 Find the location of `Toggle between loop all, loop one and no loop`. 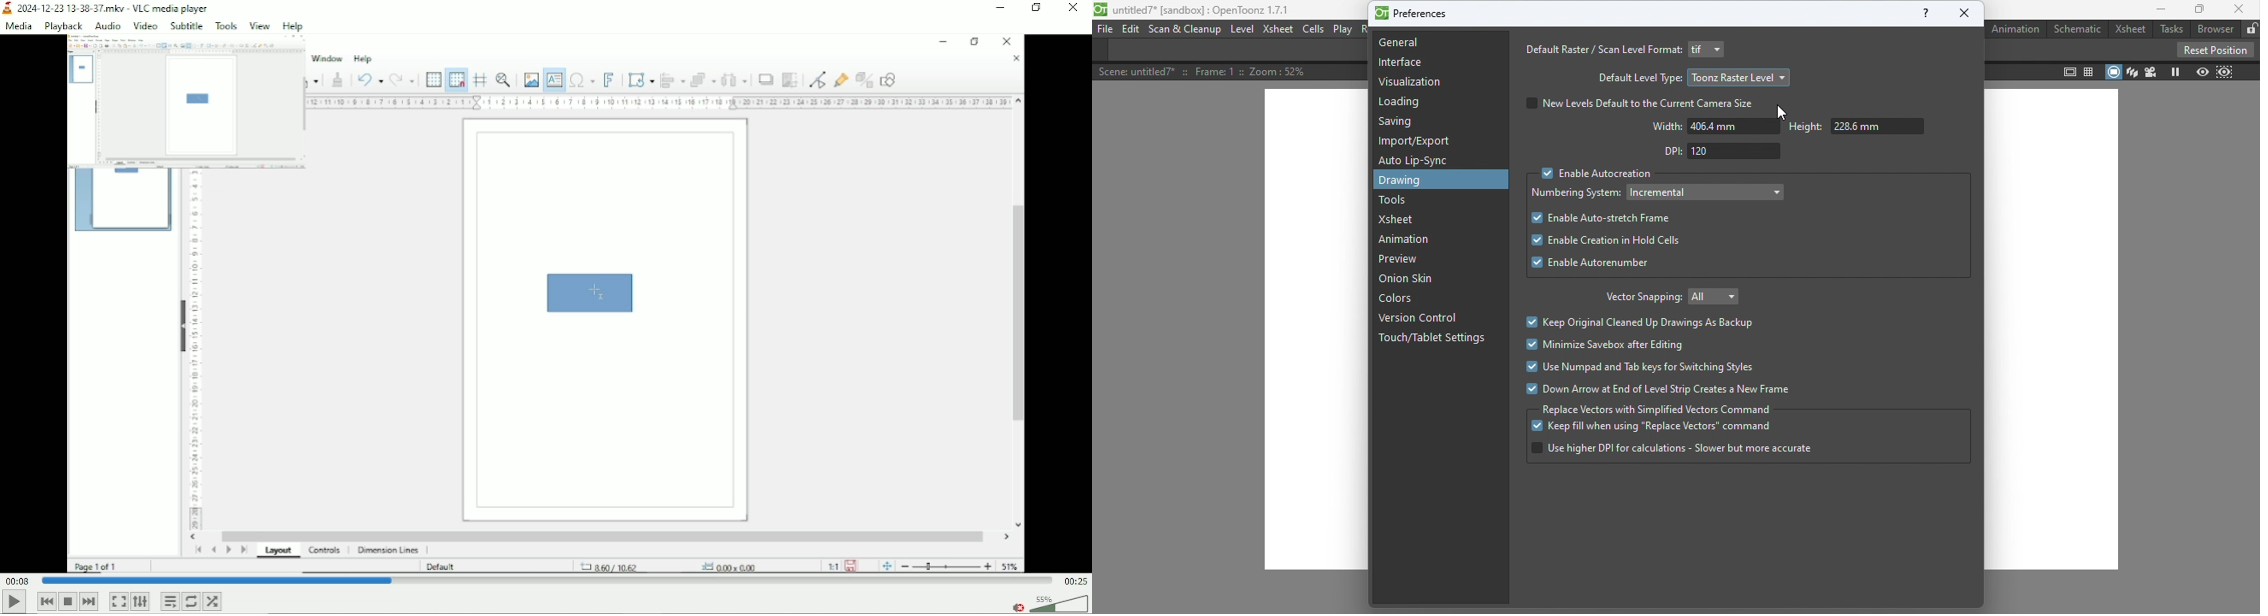

Toggle between loop all, loop one and no loop is located at coordinates (192, 601).